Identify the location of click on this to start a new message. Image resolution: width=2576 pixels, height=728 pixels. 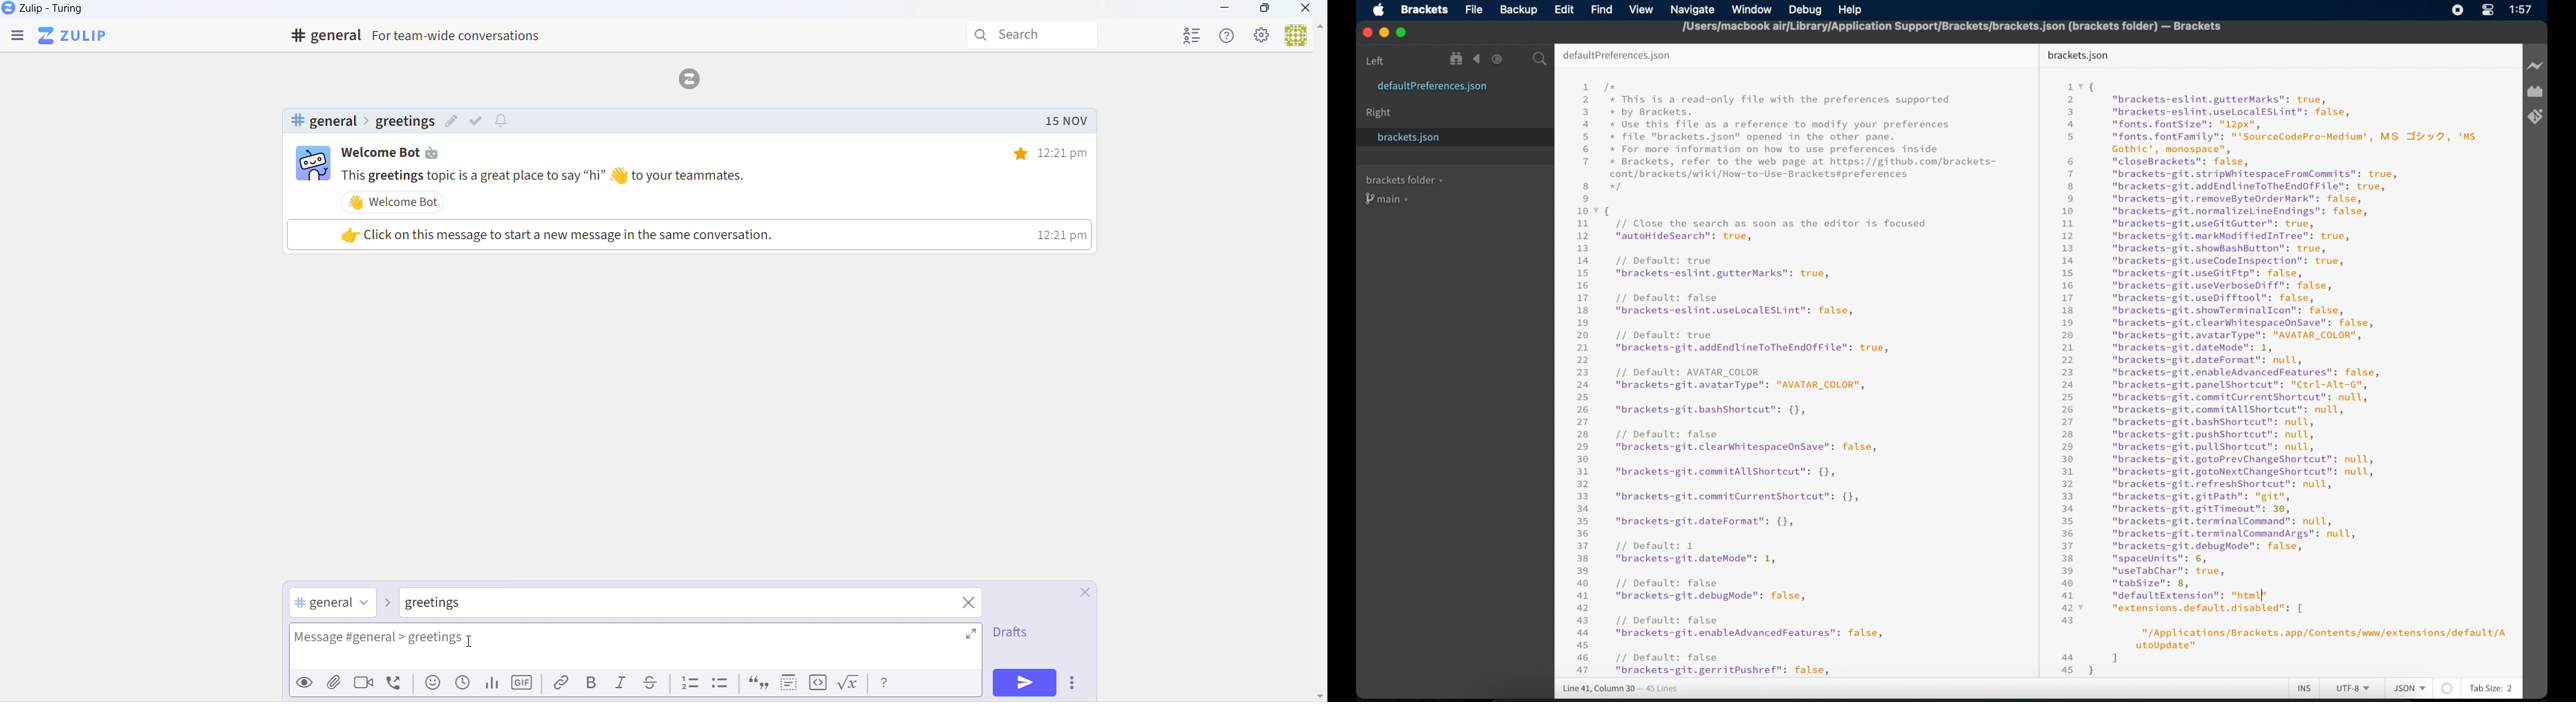
(687, 234).